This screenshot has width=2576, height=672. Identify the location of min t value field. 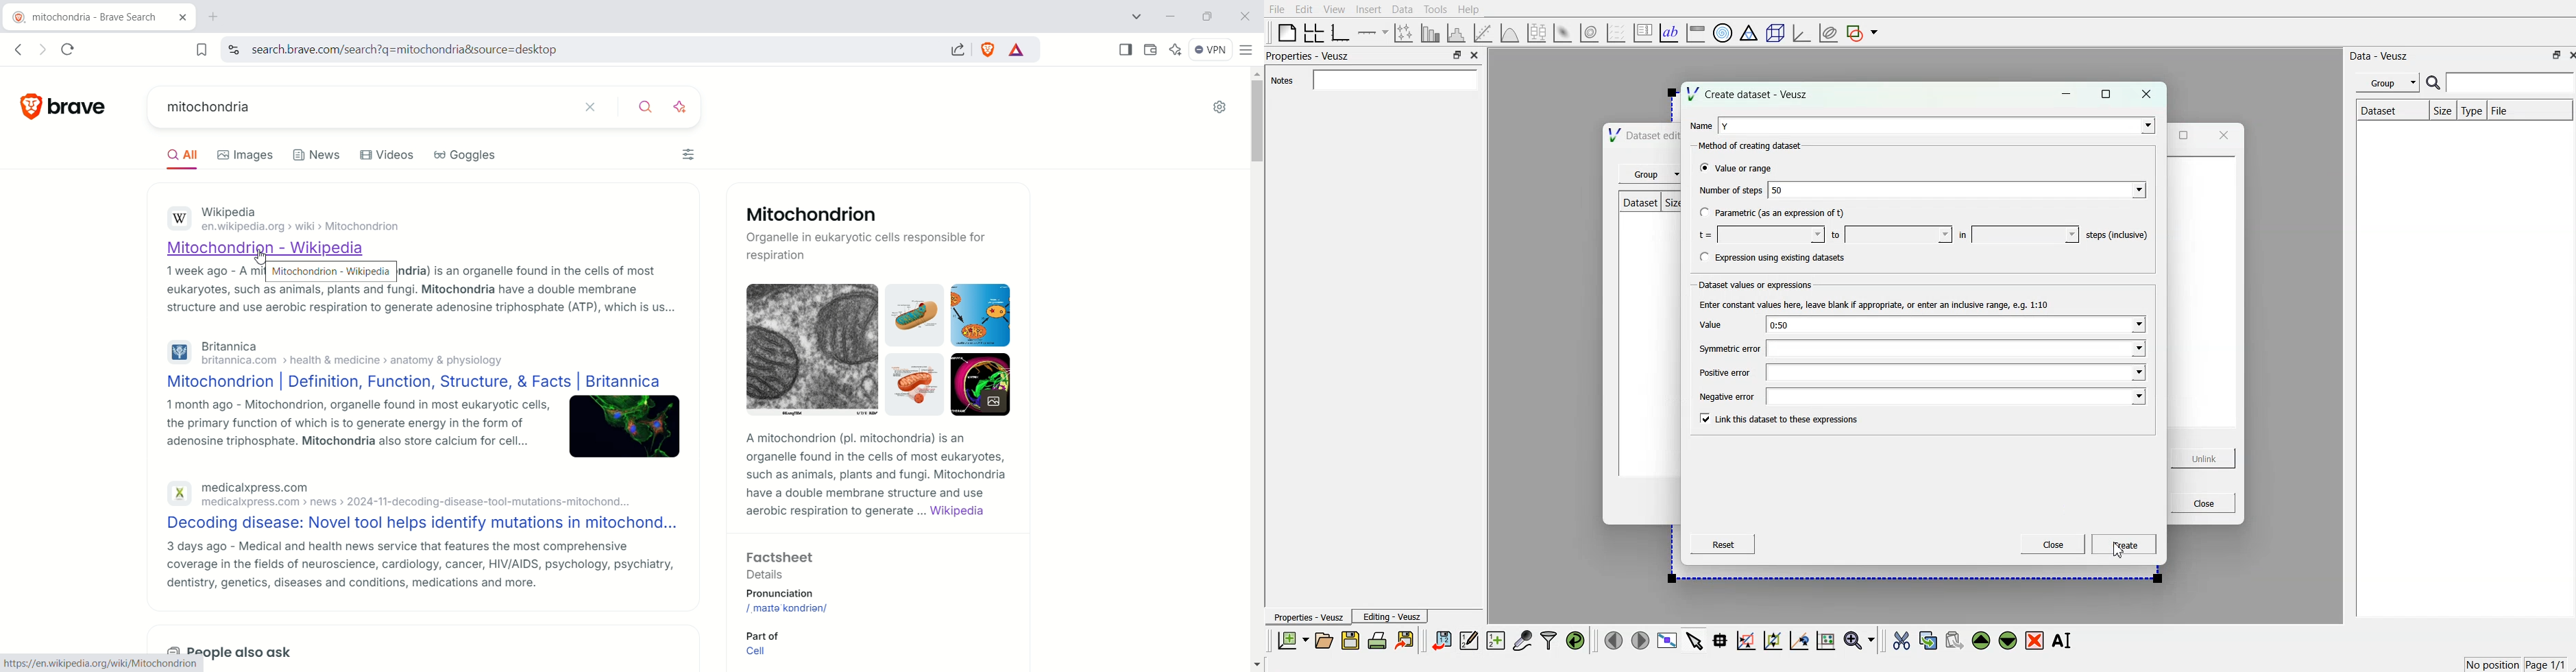
(1769, 232).